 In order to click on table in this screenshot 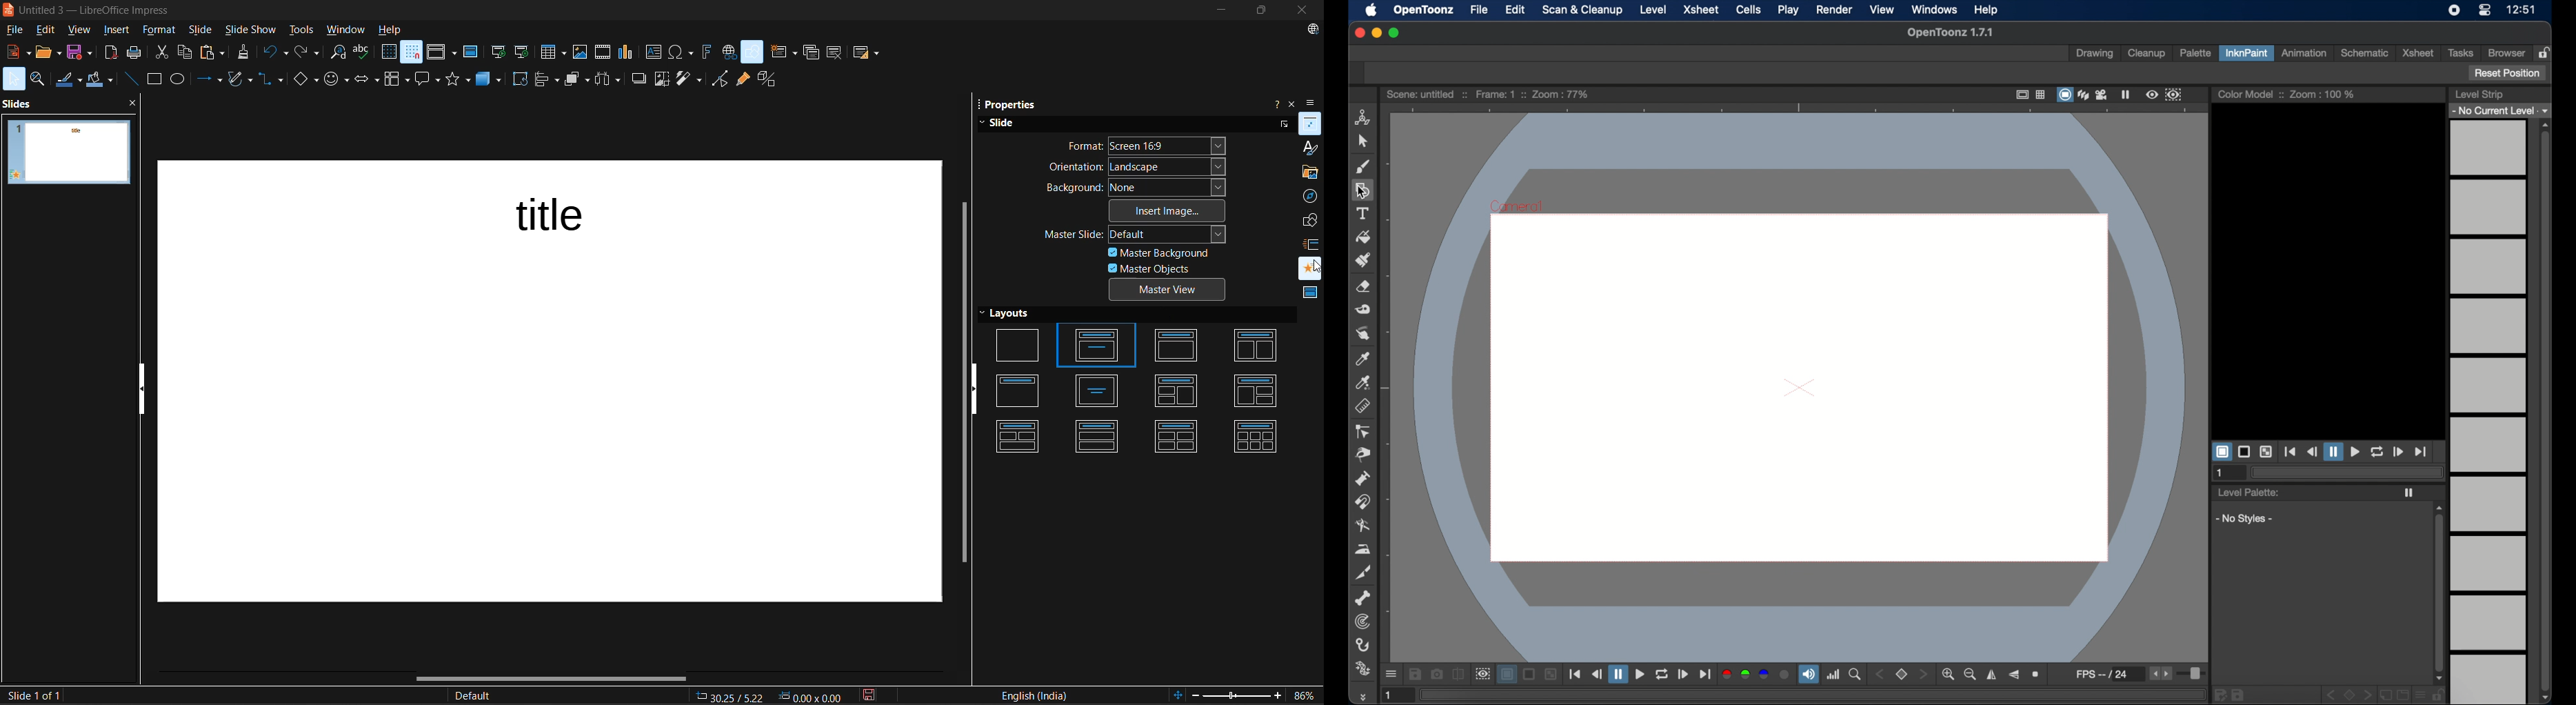, I will do `click(554, 52)`.